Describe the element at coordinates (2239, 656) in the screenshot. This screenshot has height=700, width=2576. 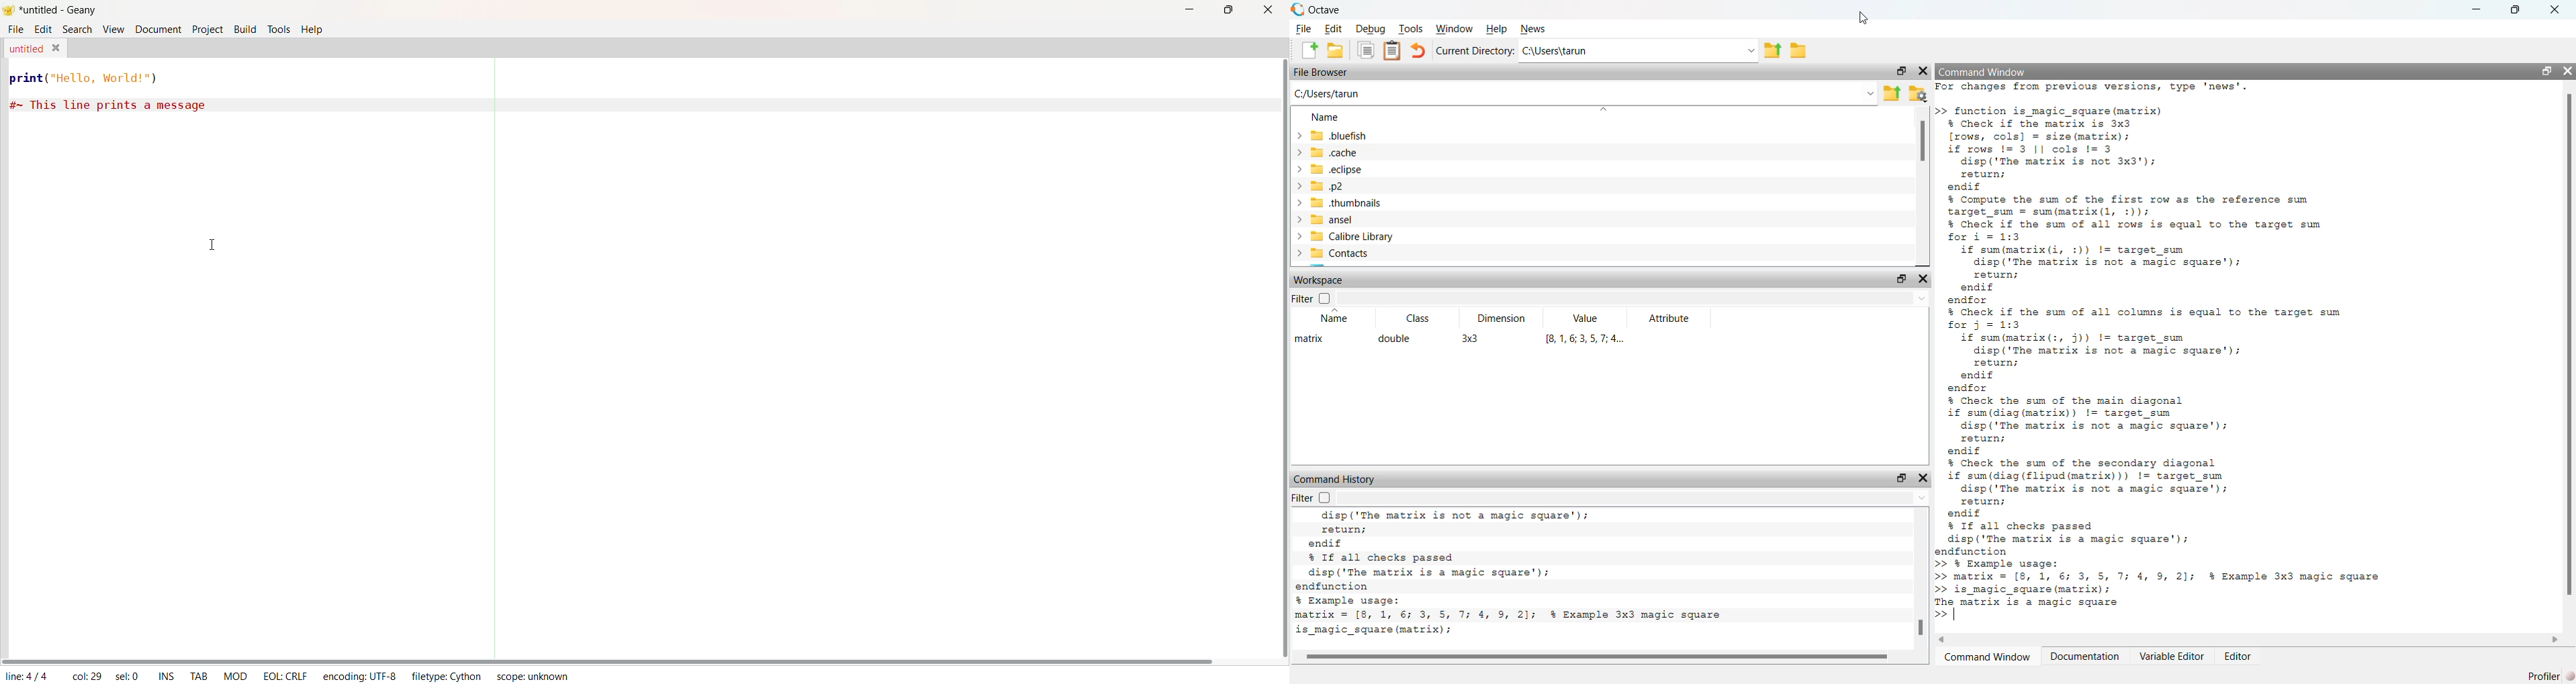
I see `Editor` at that location.